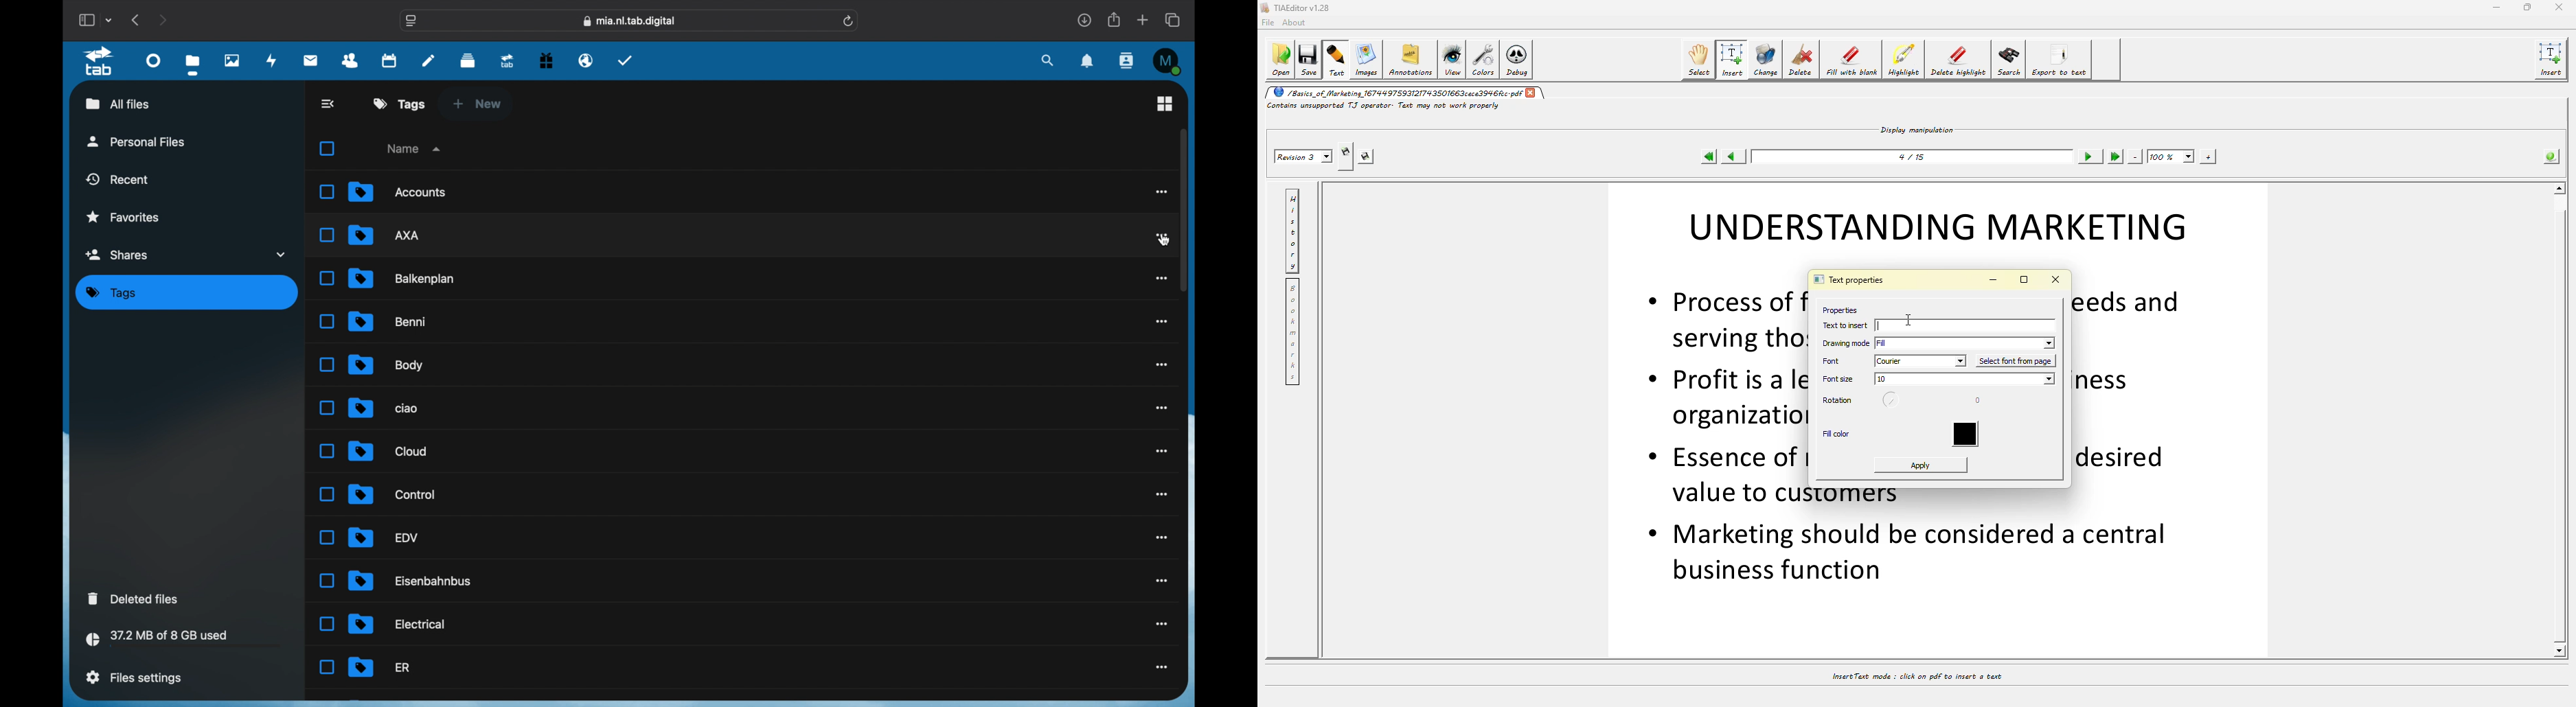 The width and height of the screenshot is (2576, 728). I want to click on web address, so click(629, 22).